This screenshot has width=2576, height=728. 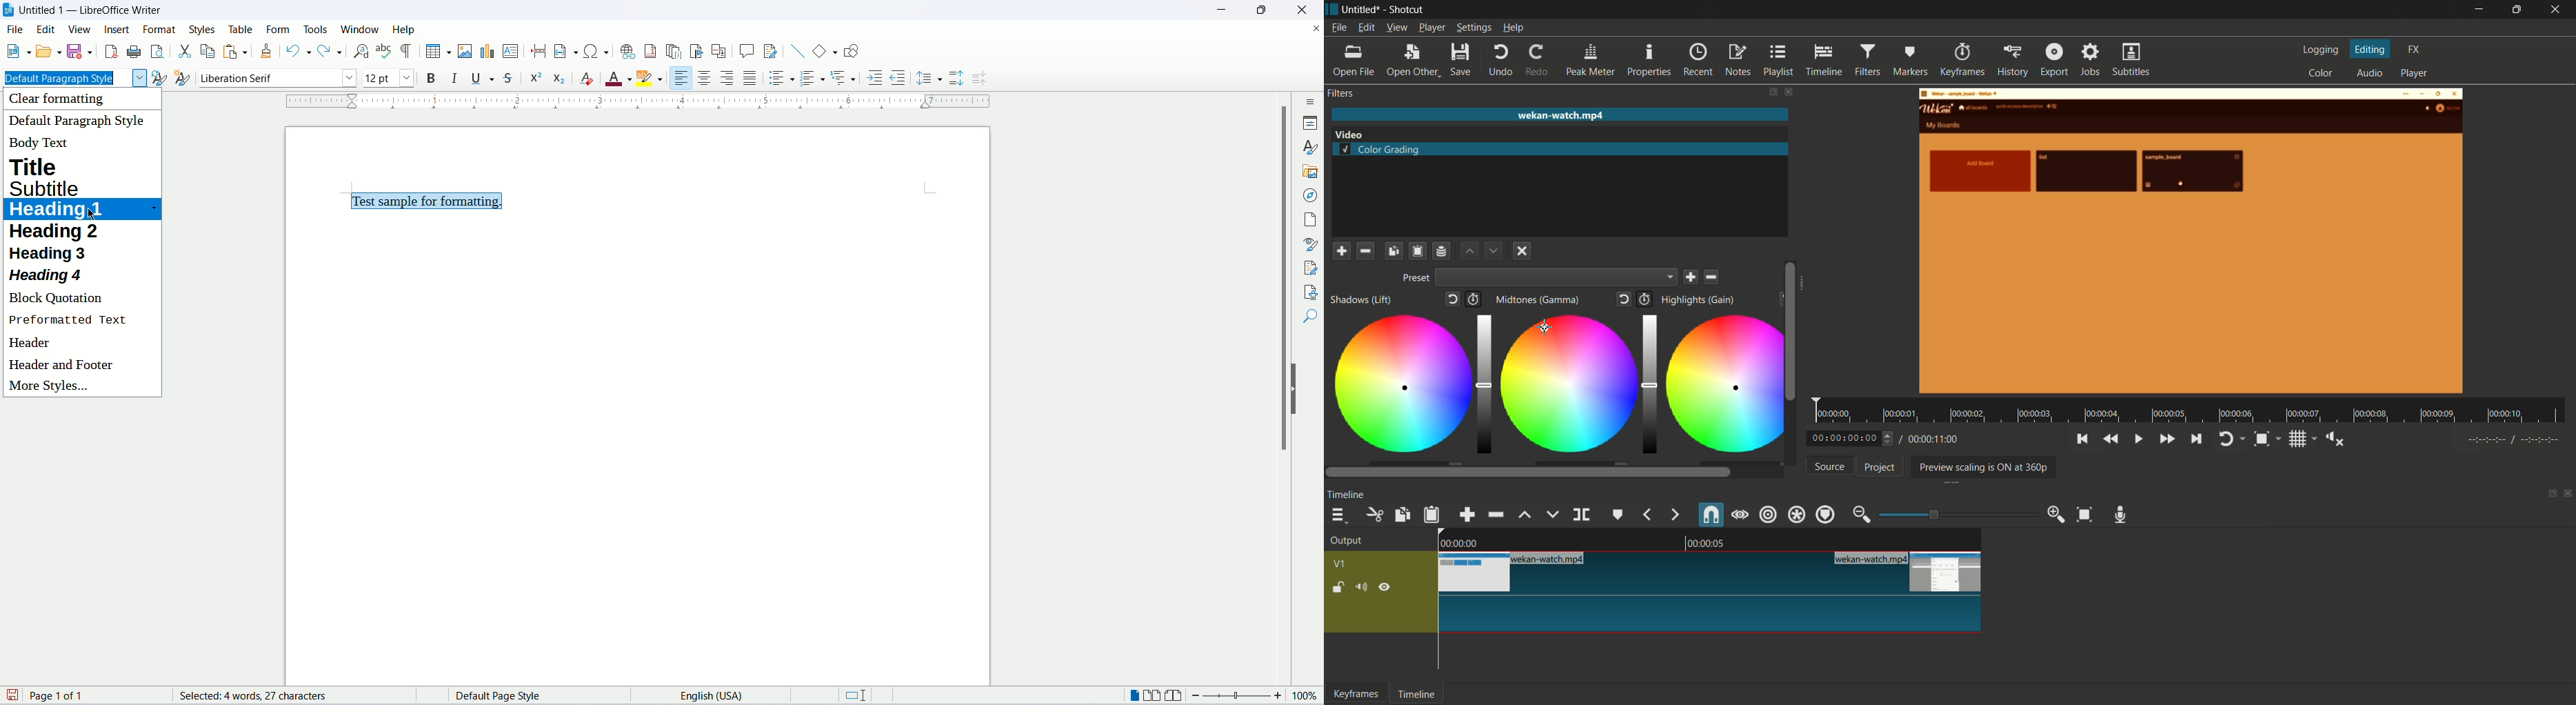 What do you see at coordinates (1312, 219) in the screenshot?
I see `page` at bounding box center [1312, 219].